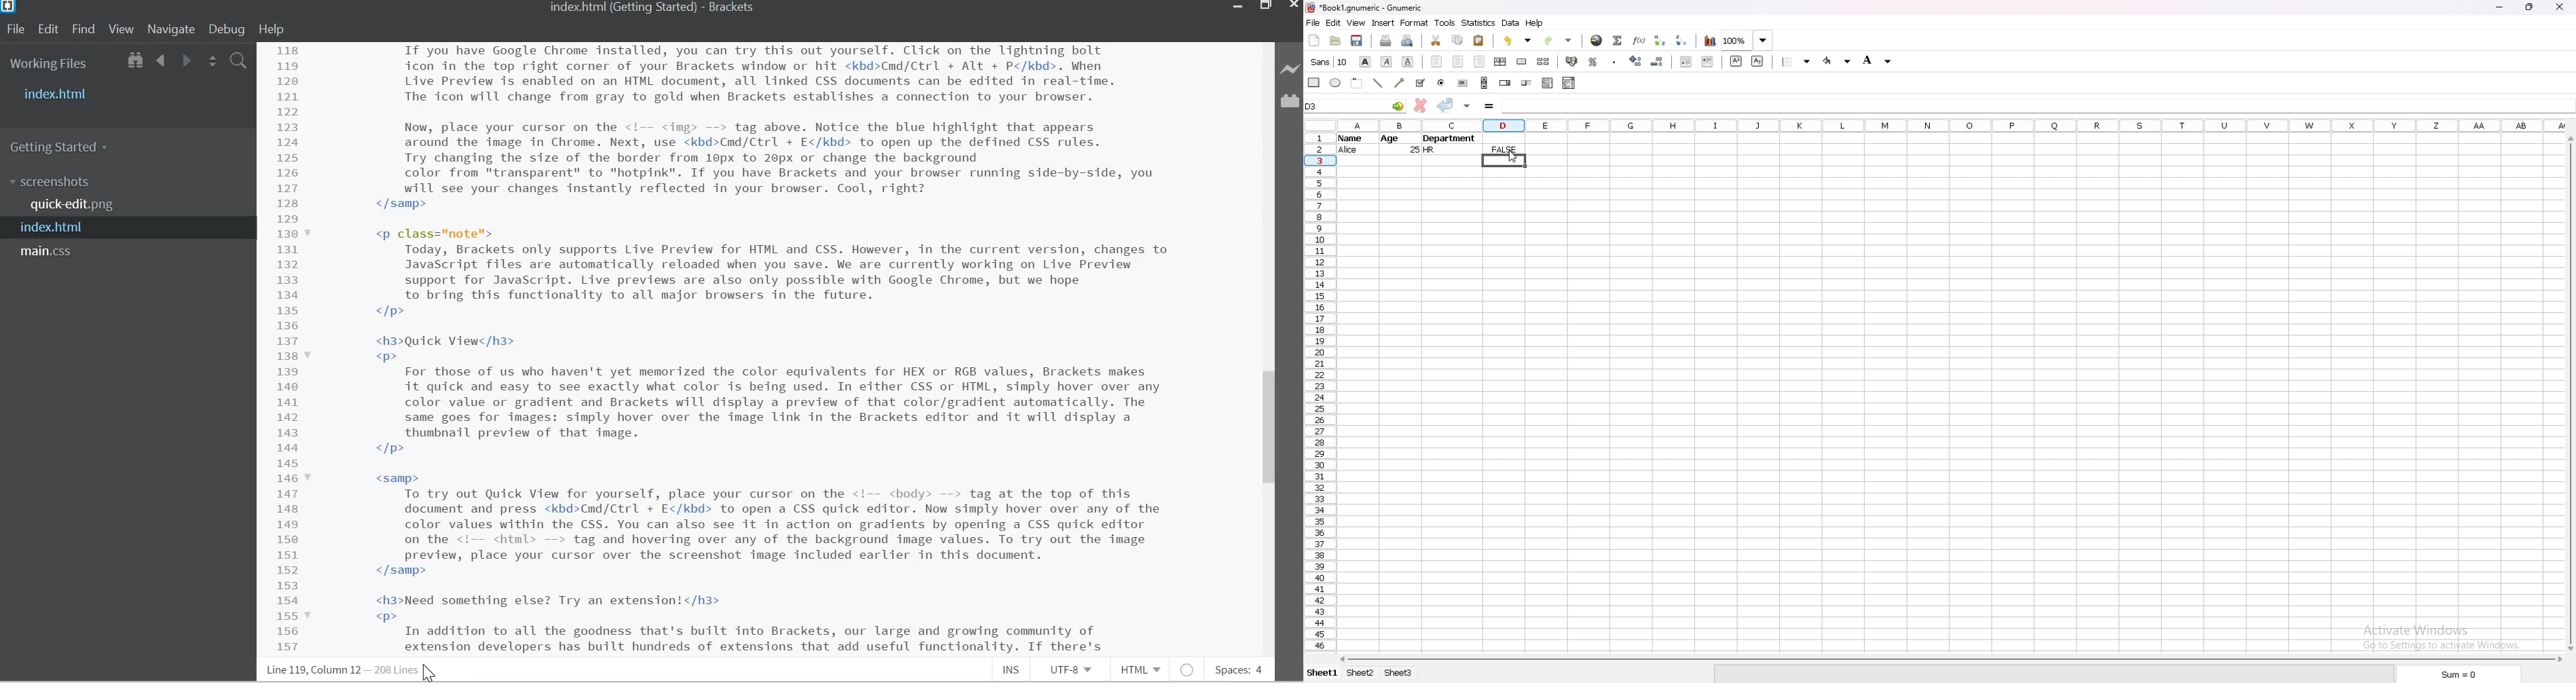 This screenshot has height=700, width=2576. Describe the element at coordinates (1328, 62) in the screenshot. I see `font` at that location.